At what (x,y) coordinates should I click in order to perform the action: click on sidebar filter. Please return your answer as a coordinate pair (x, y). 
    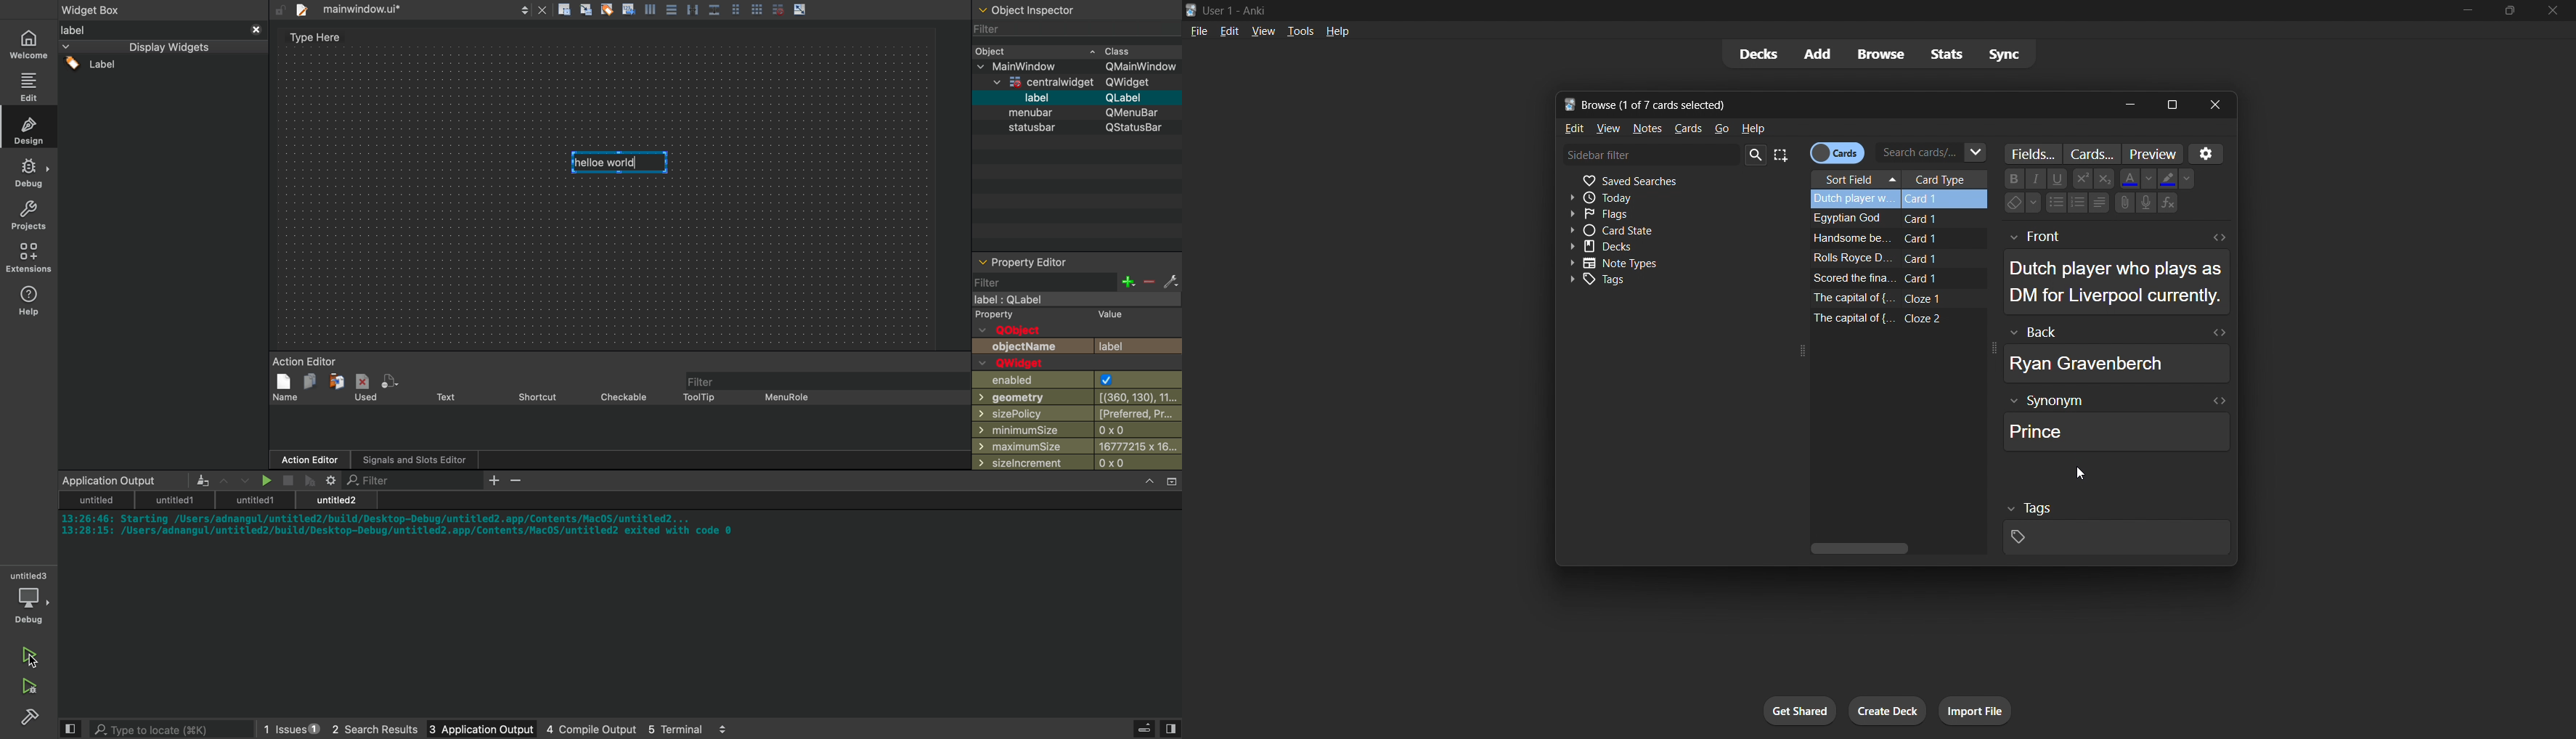
    Looking at the image, I should click on (1662, 157).